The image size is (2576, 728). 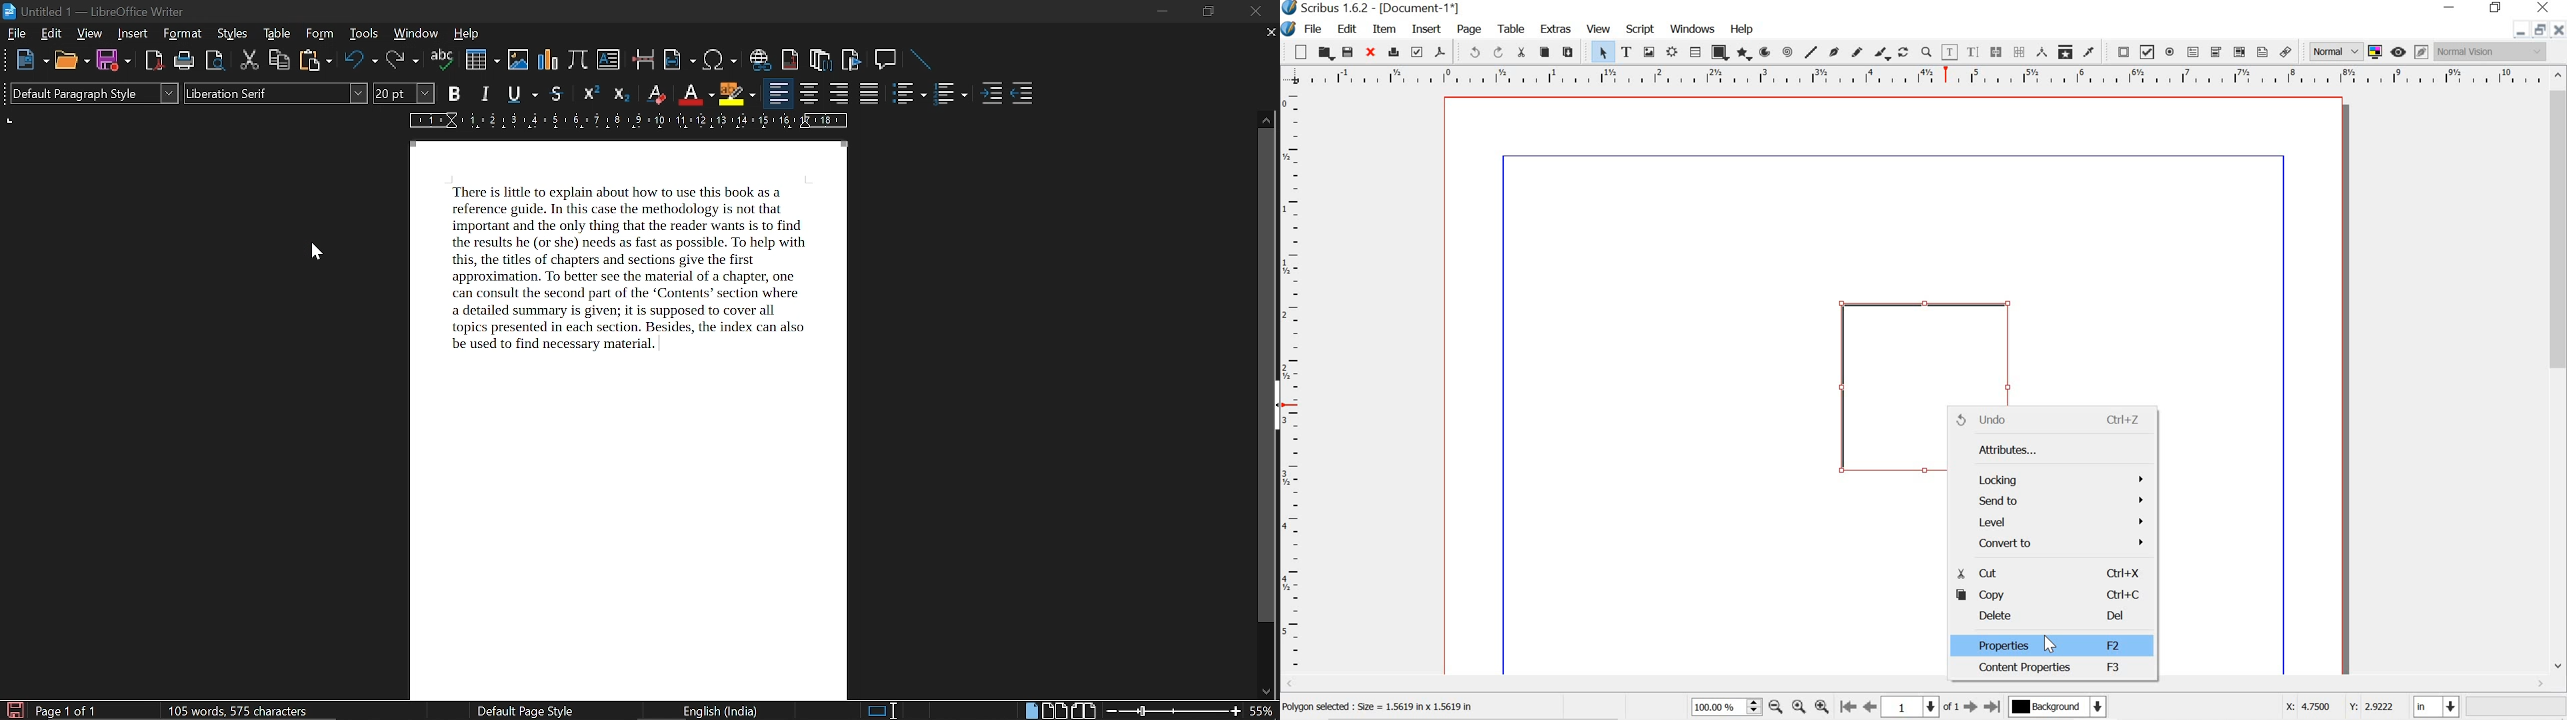 I want to click on freehand line, so click(x=1857, y=51).